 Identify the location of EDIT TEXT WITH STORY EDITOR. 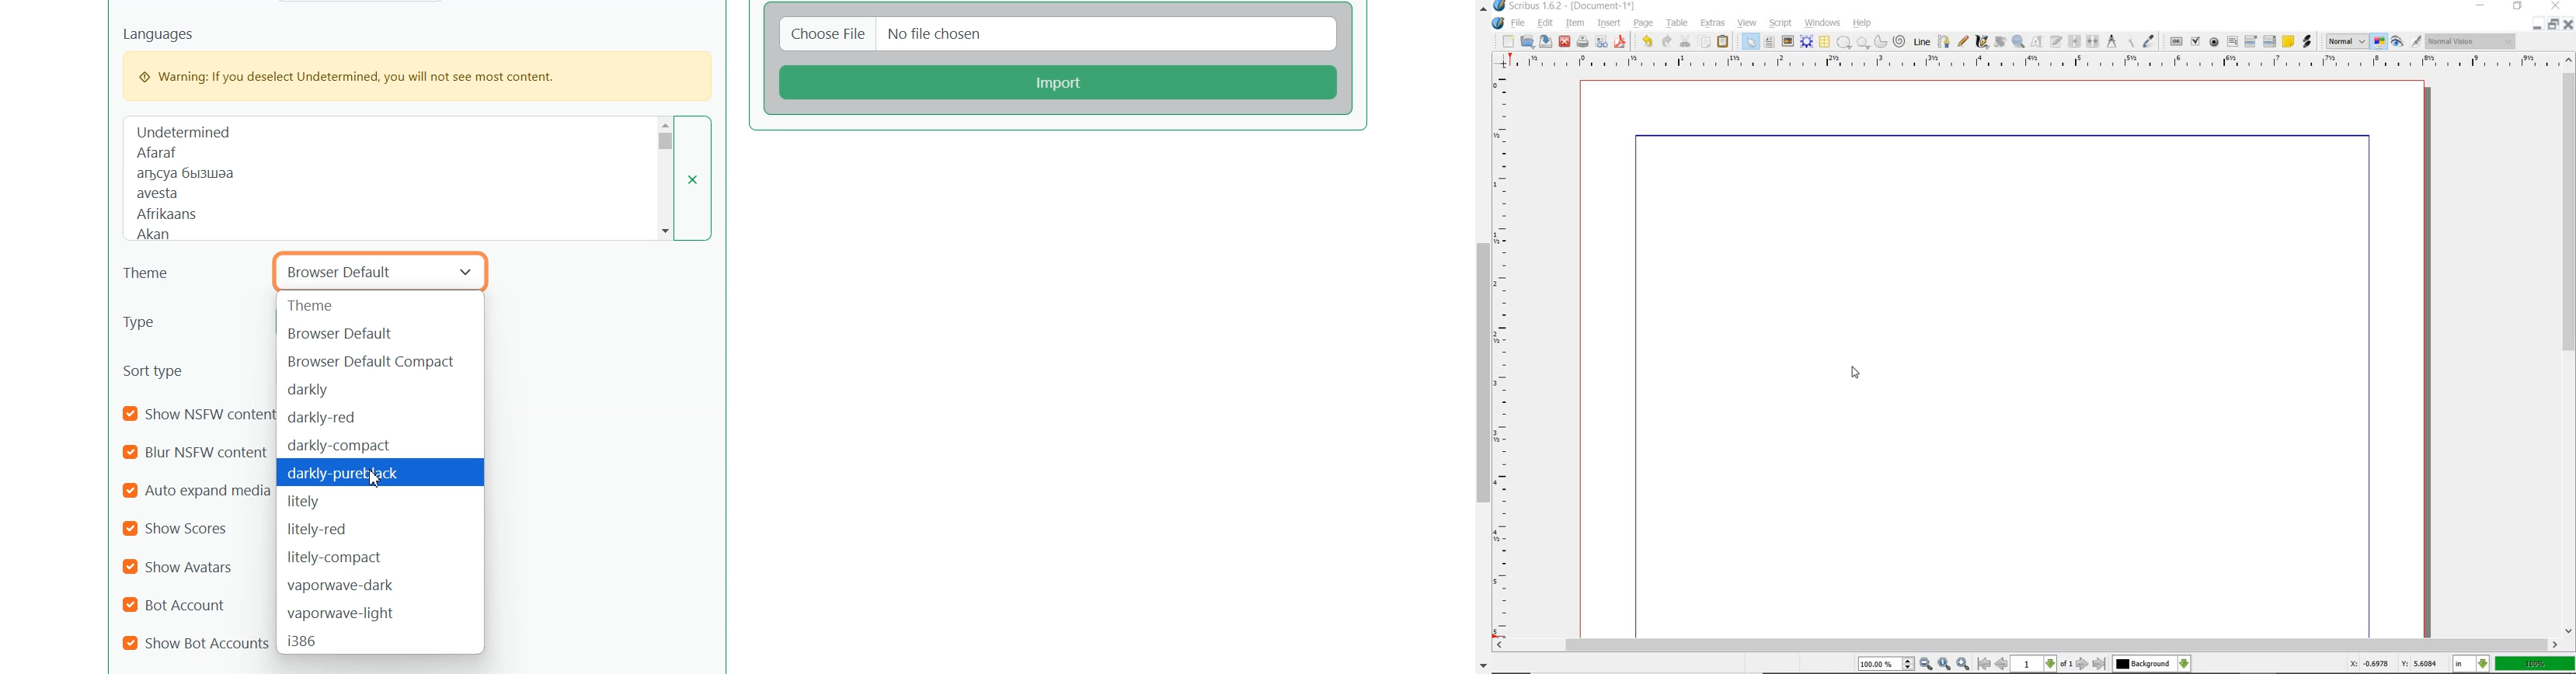
(2057, 41).